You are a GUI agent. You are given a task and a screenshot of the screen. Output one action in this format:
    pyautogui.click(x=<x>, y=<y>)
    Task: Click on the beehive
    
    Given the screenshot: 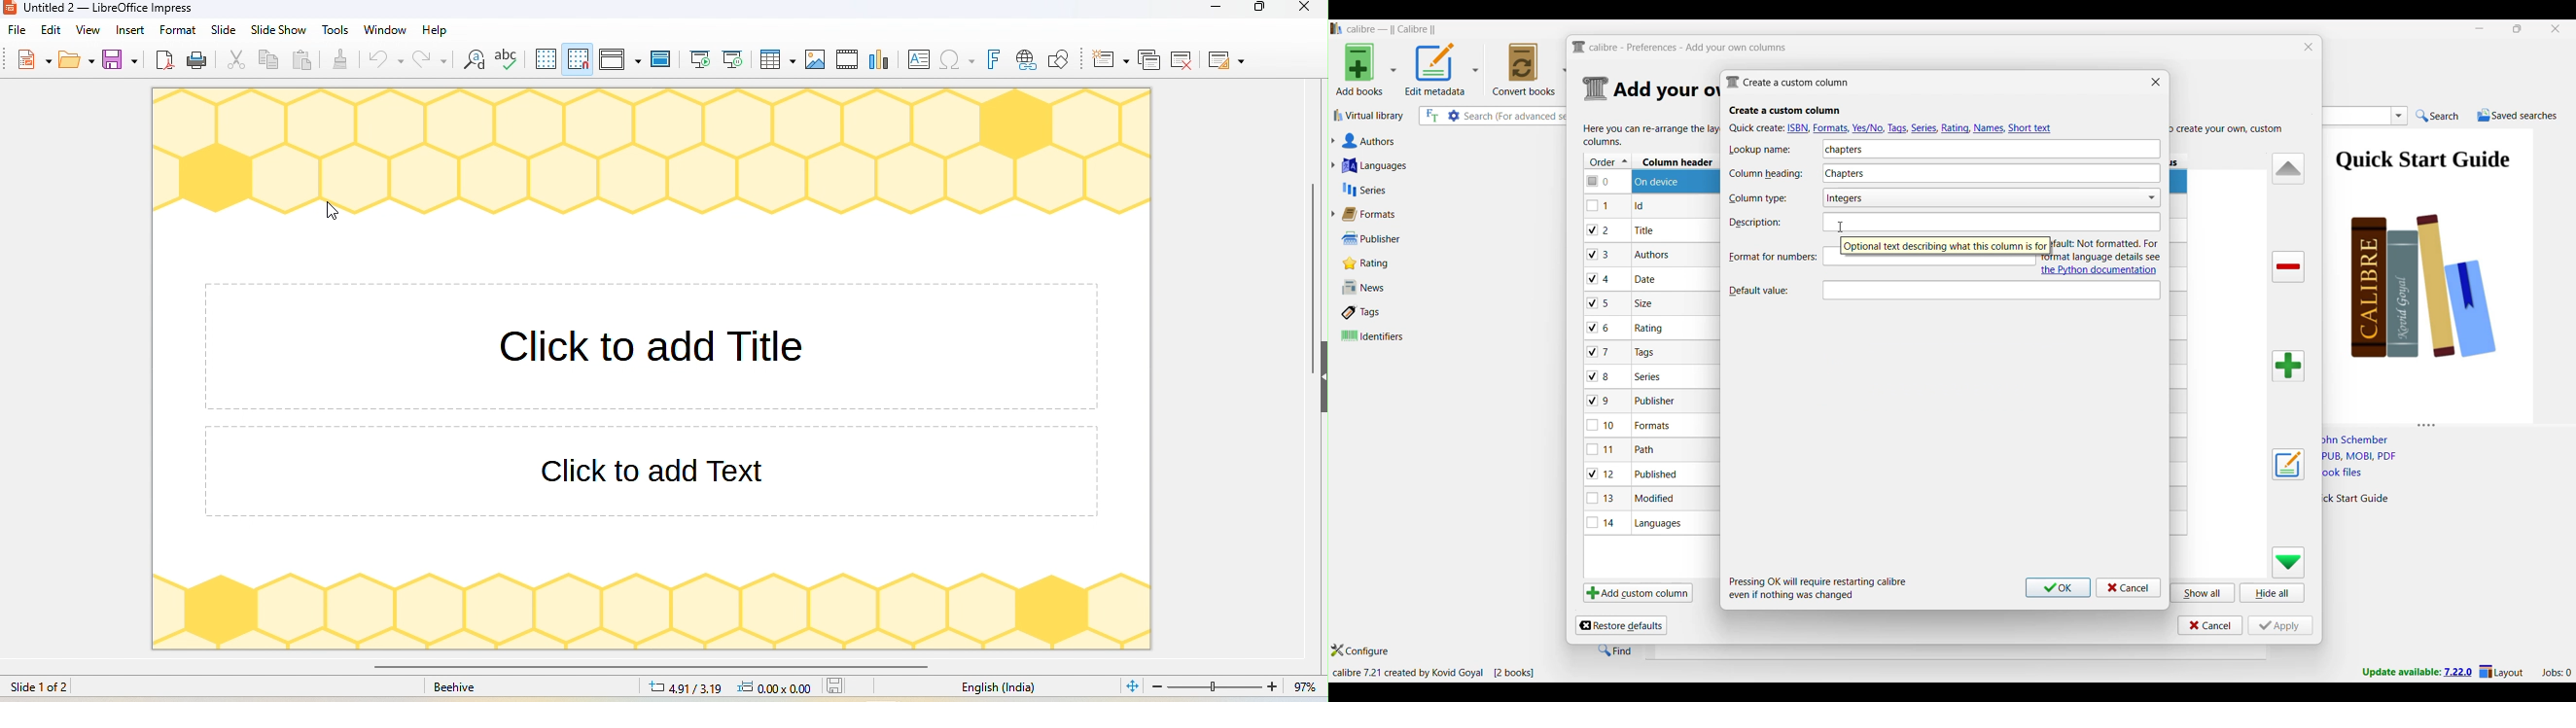 What is the action you would take?
    pyautogui.click(x=454, y=688)
    